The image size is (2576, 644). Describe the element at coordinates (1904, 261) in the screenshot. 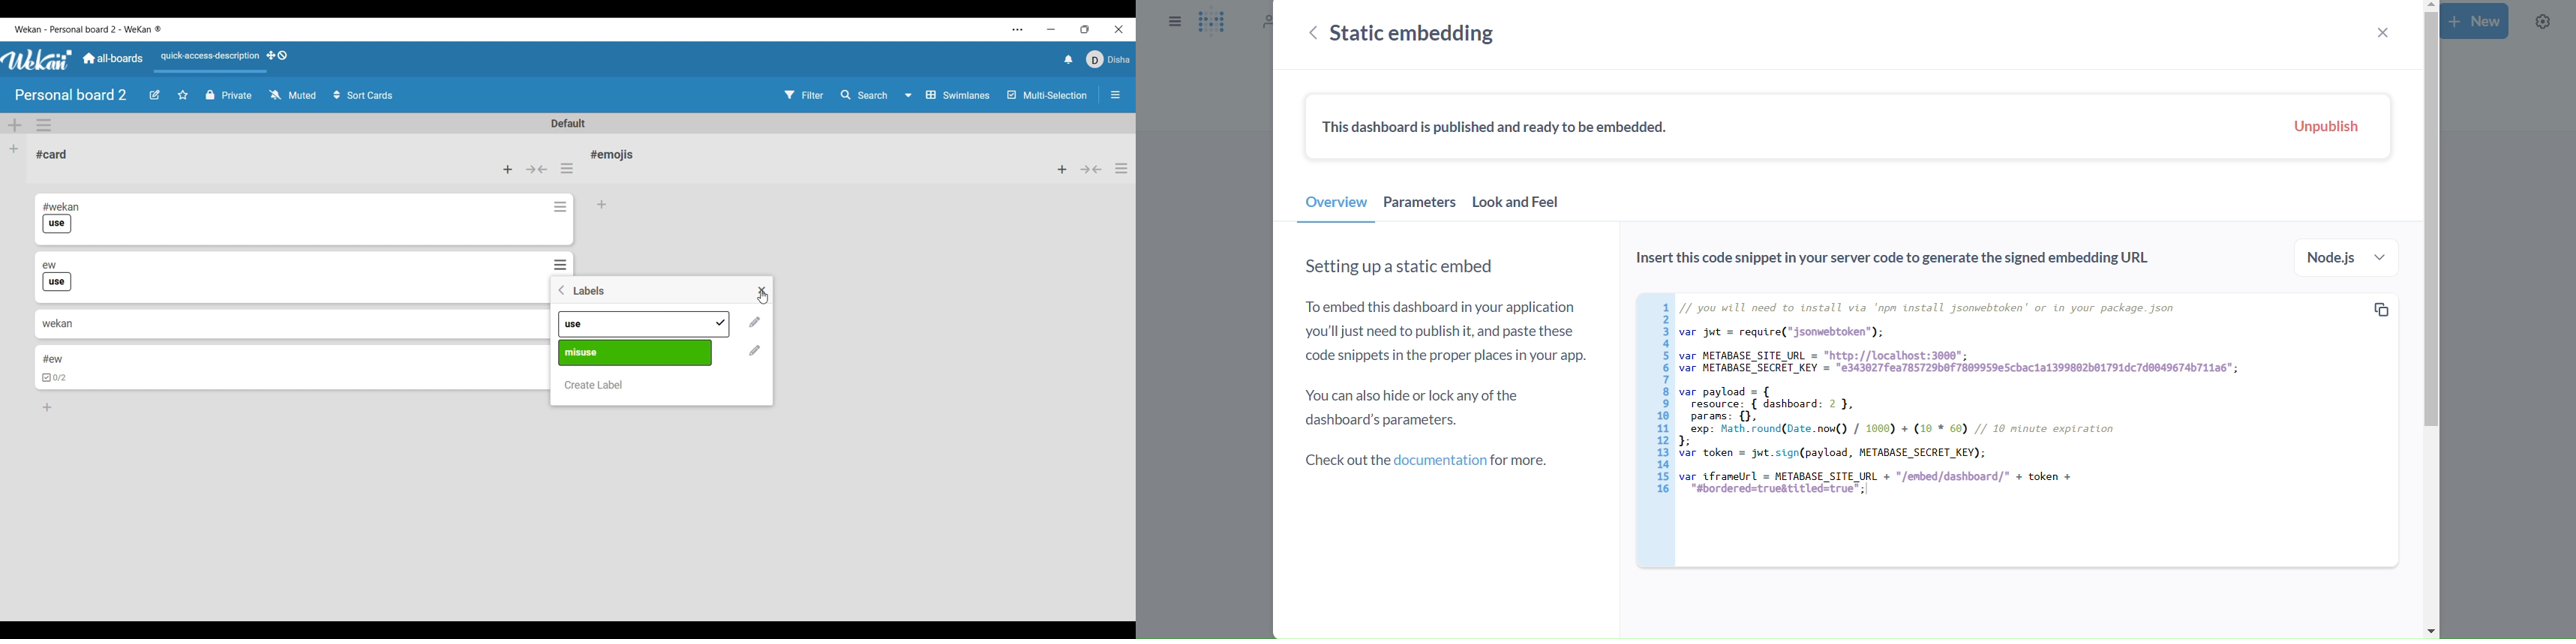

I see `Insert this code snippet in your server code to generate the signed embedding URL` at that location.